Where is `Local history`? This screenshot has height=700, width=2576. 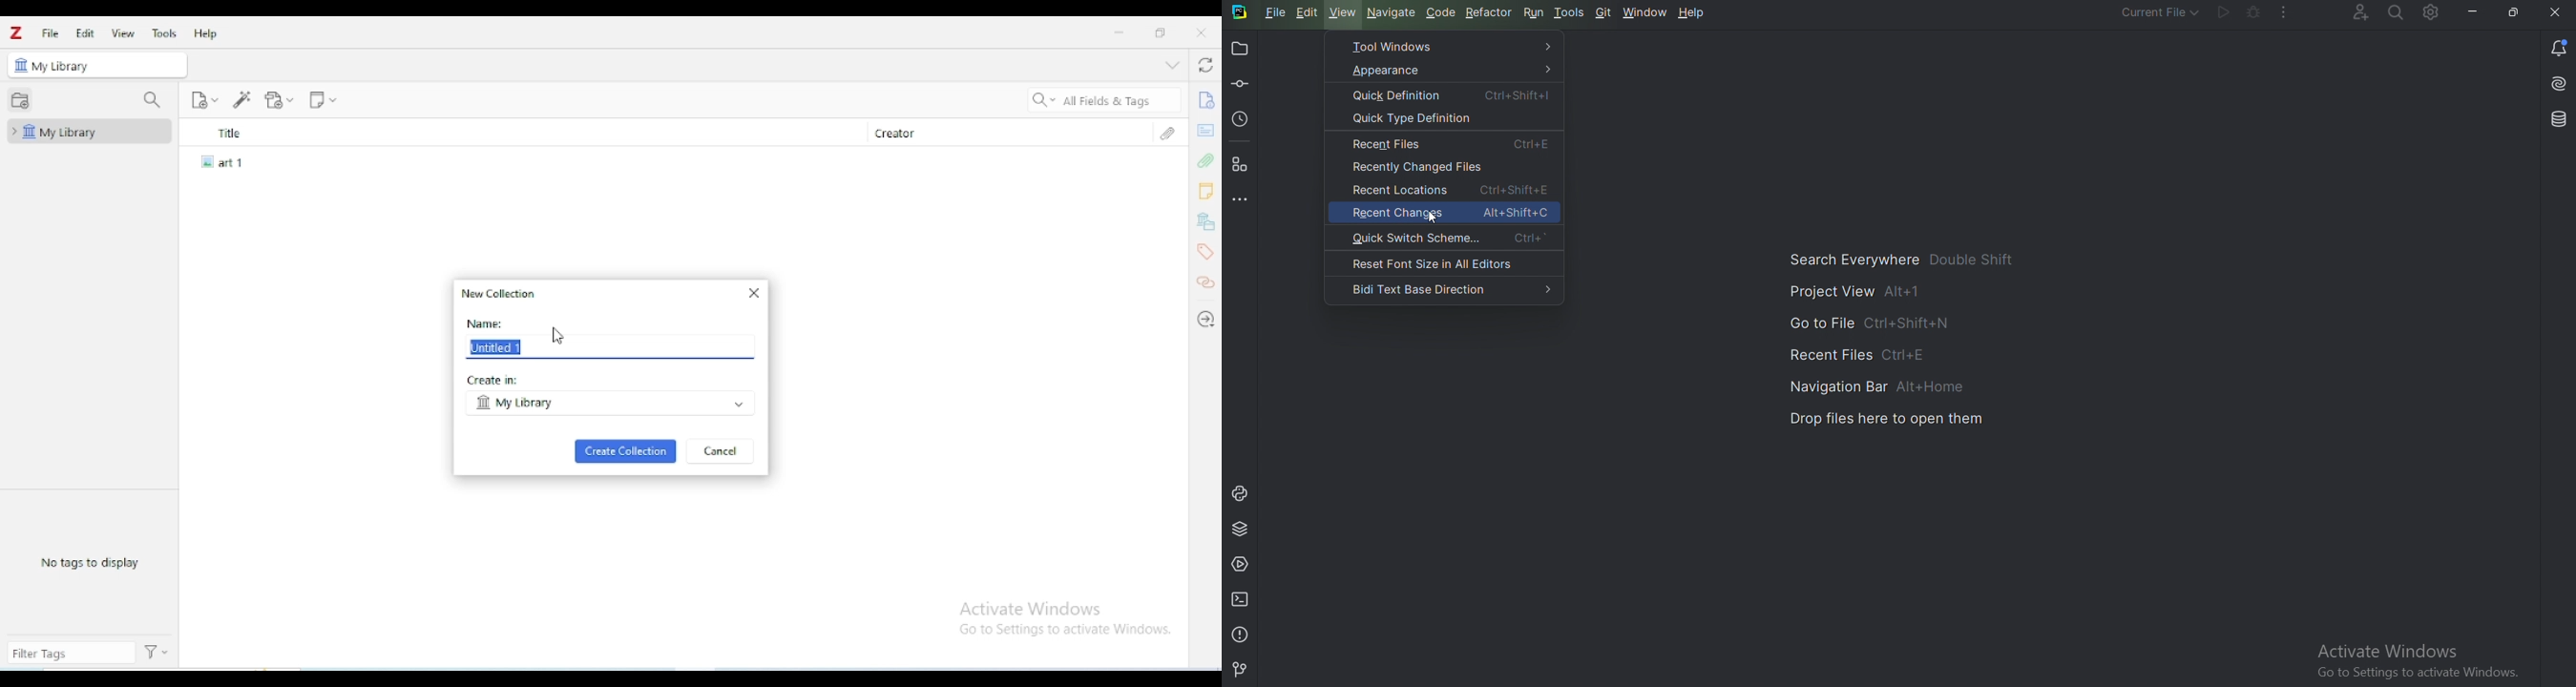 Local history is located at coordinates (1242, 118).